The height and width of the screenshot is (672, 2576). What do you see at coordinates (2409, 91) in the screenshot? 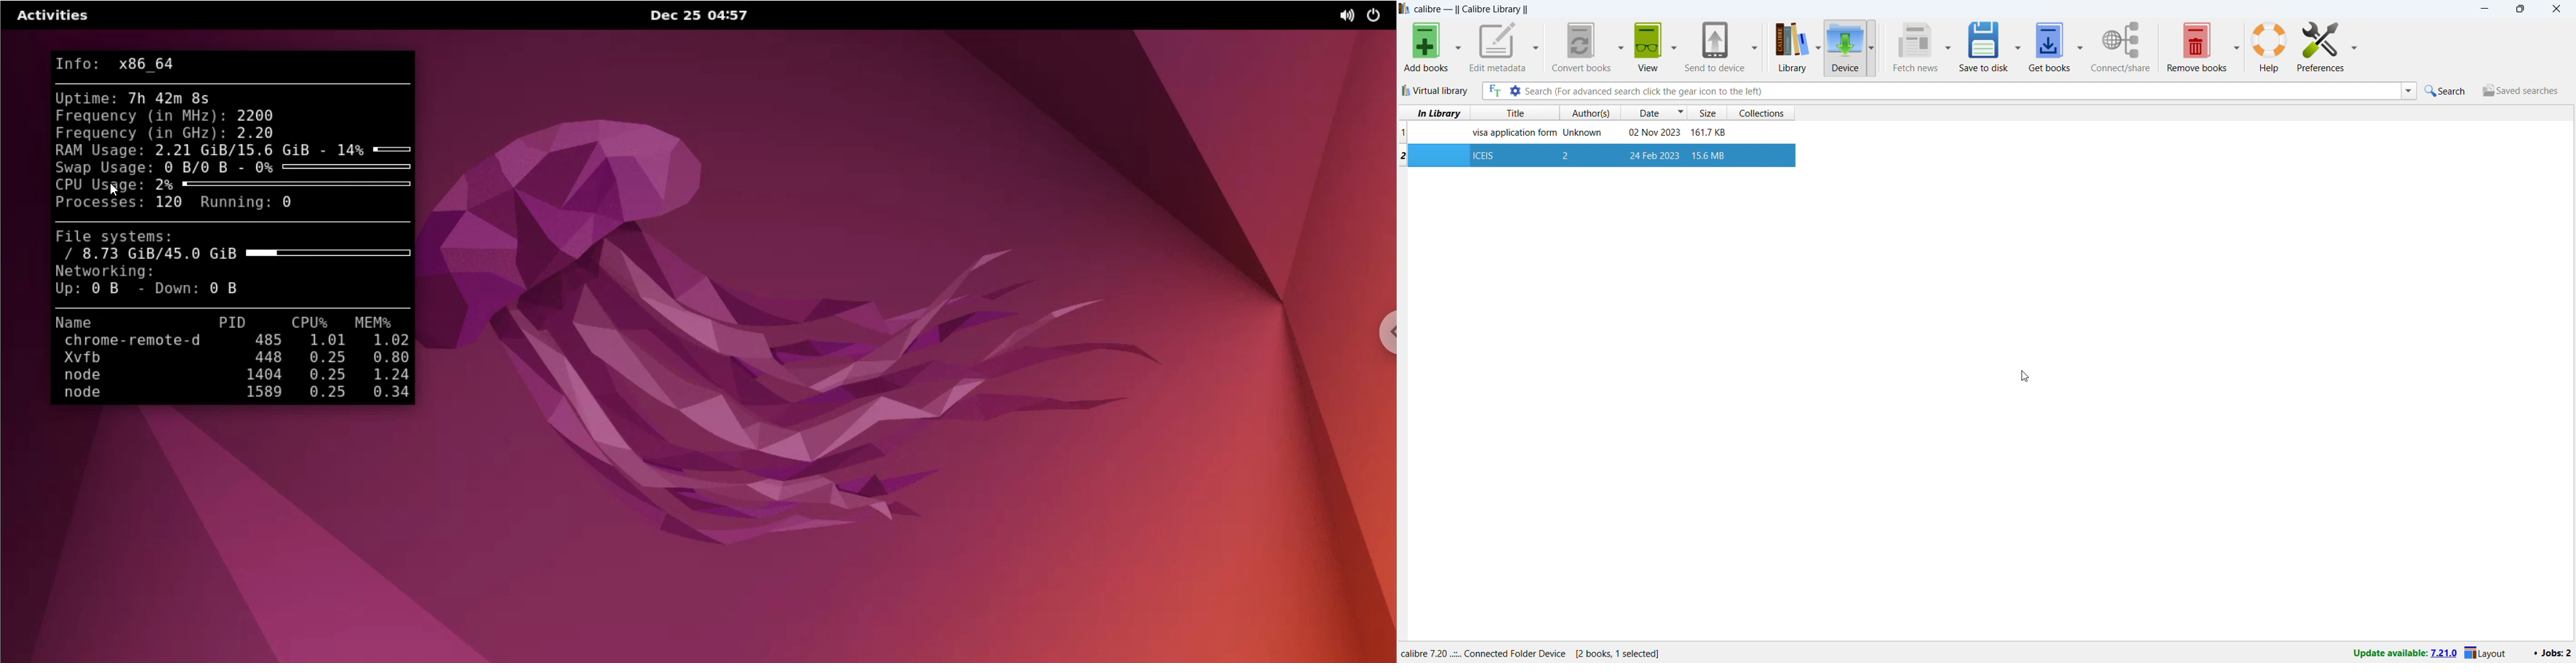
I see `search history` at bounding box center [2409, 91].